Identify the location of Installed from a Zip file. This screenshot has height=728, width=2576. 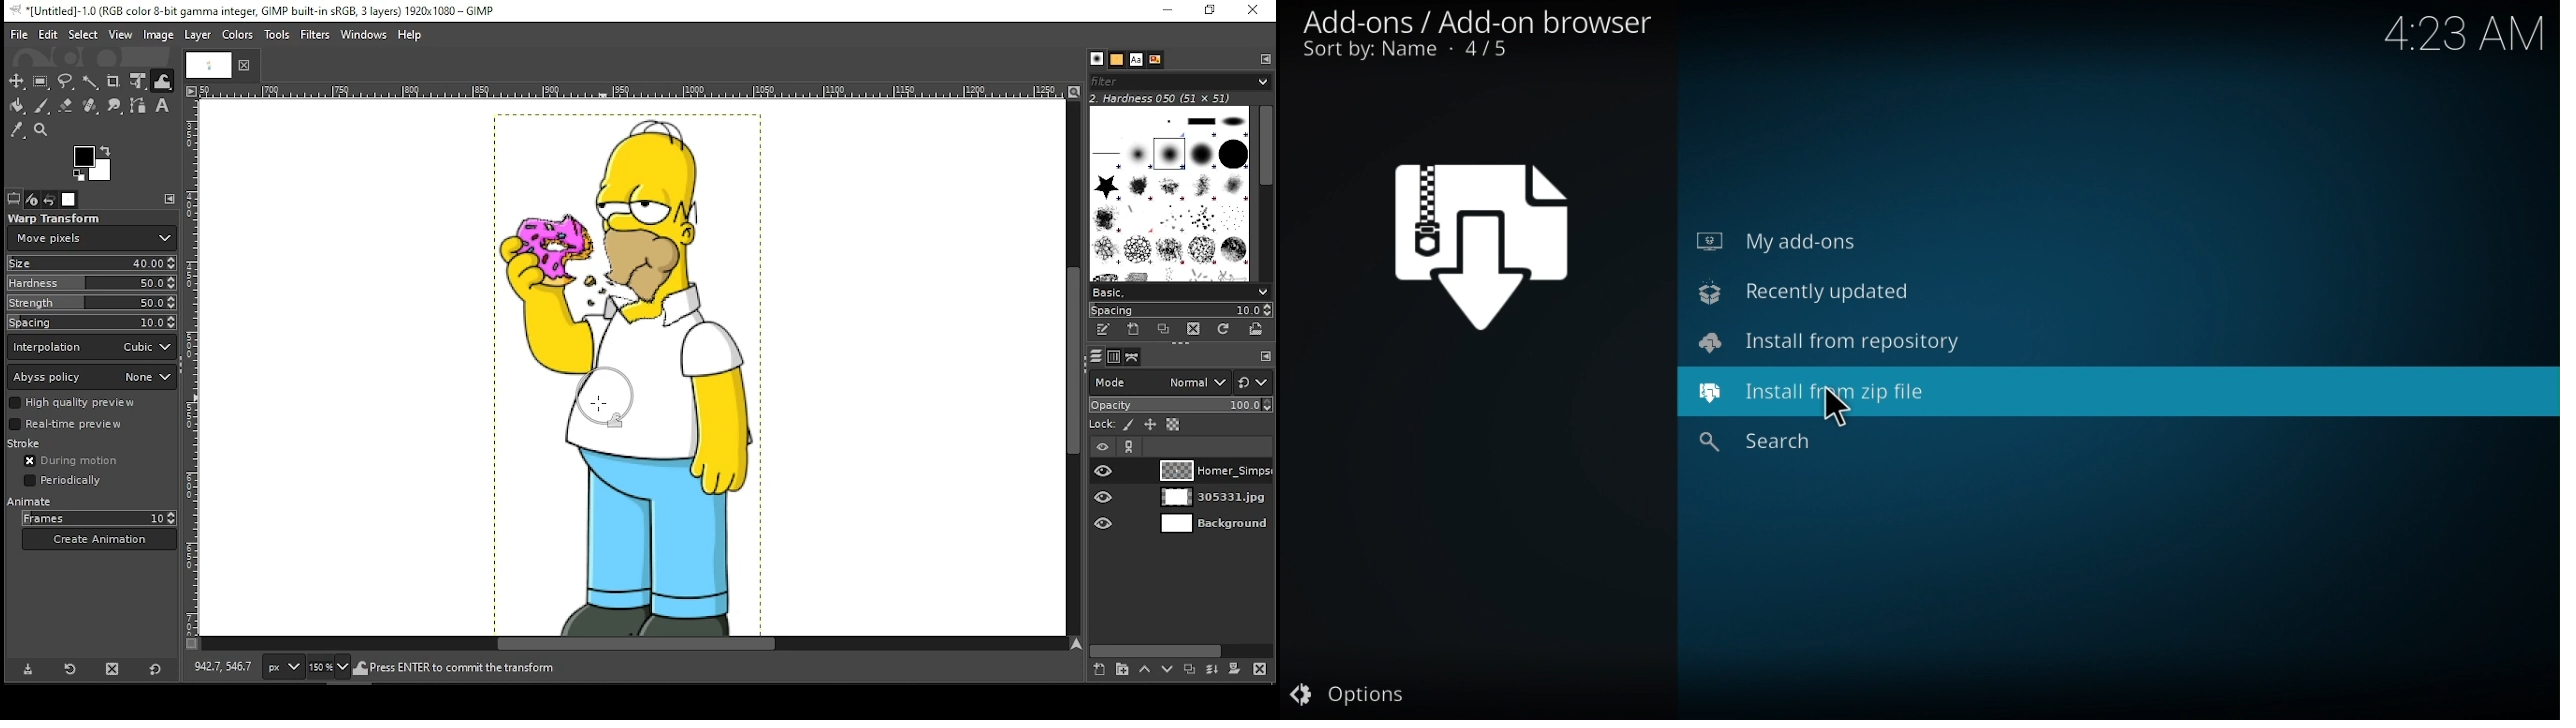
(1827, 390).